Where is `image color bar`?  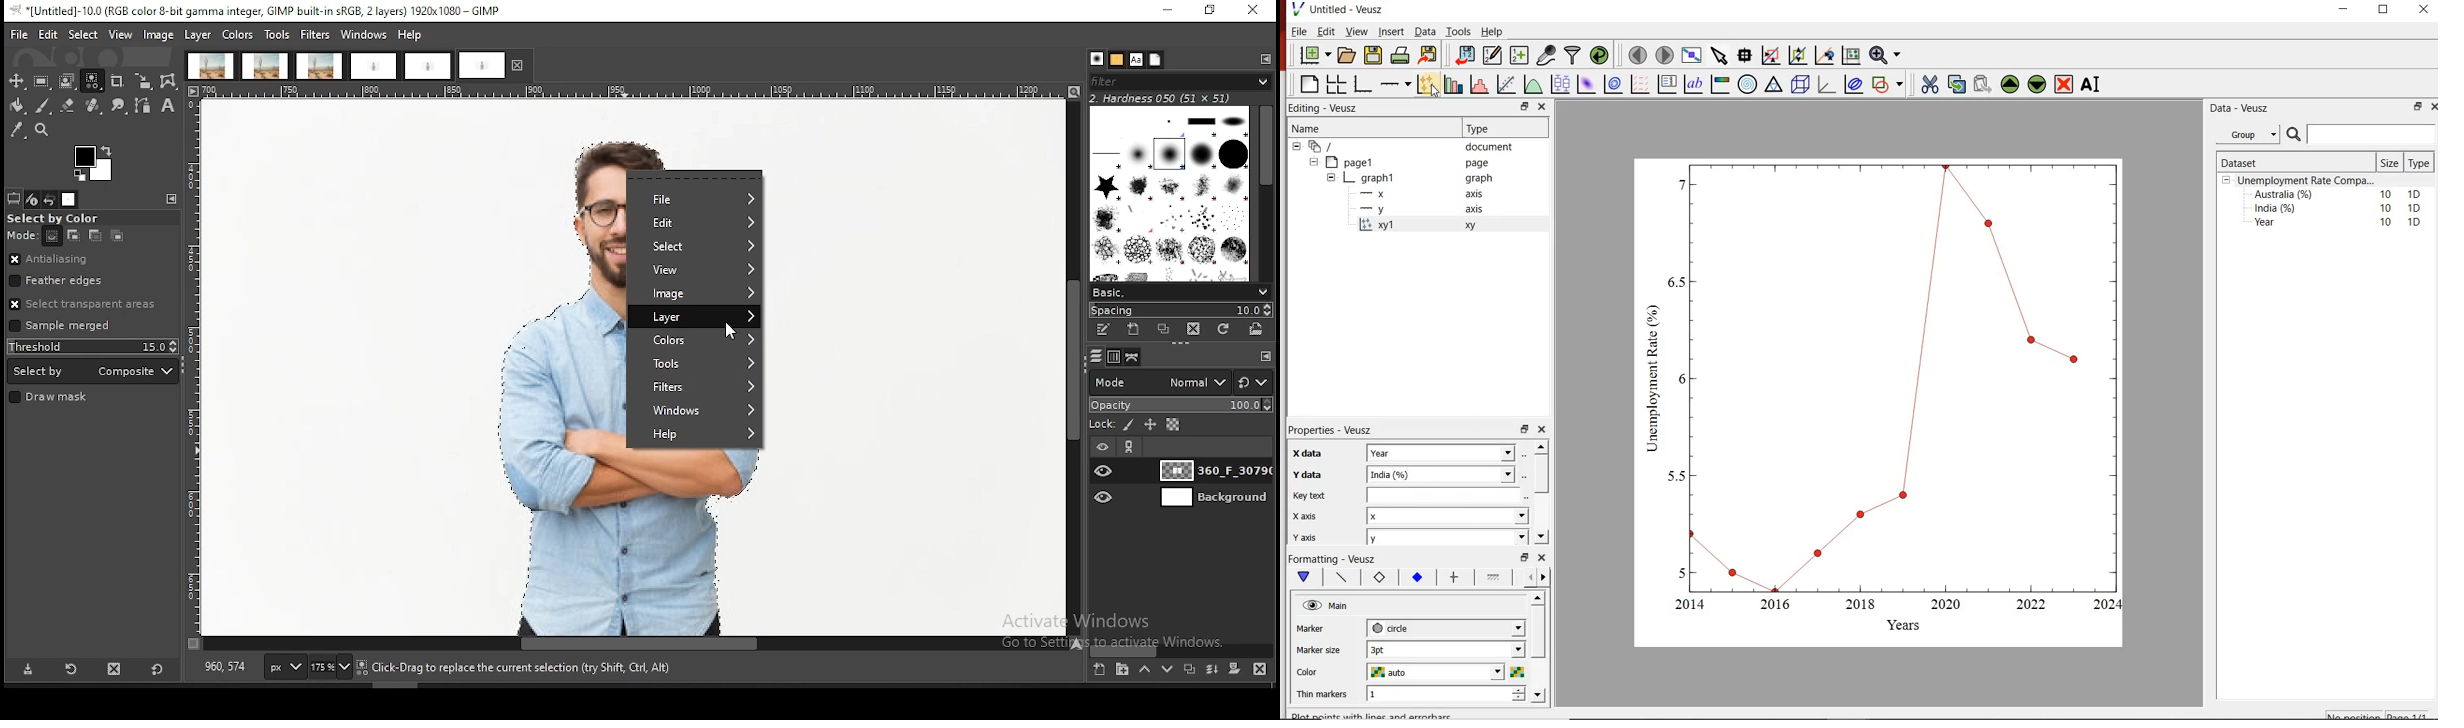 image color bar is located at coordinates (1720, 85).